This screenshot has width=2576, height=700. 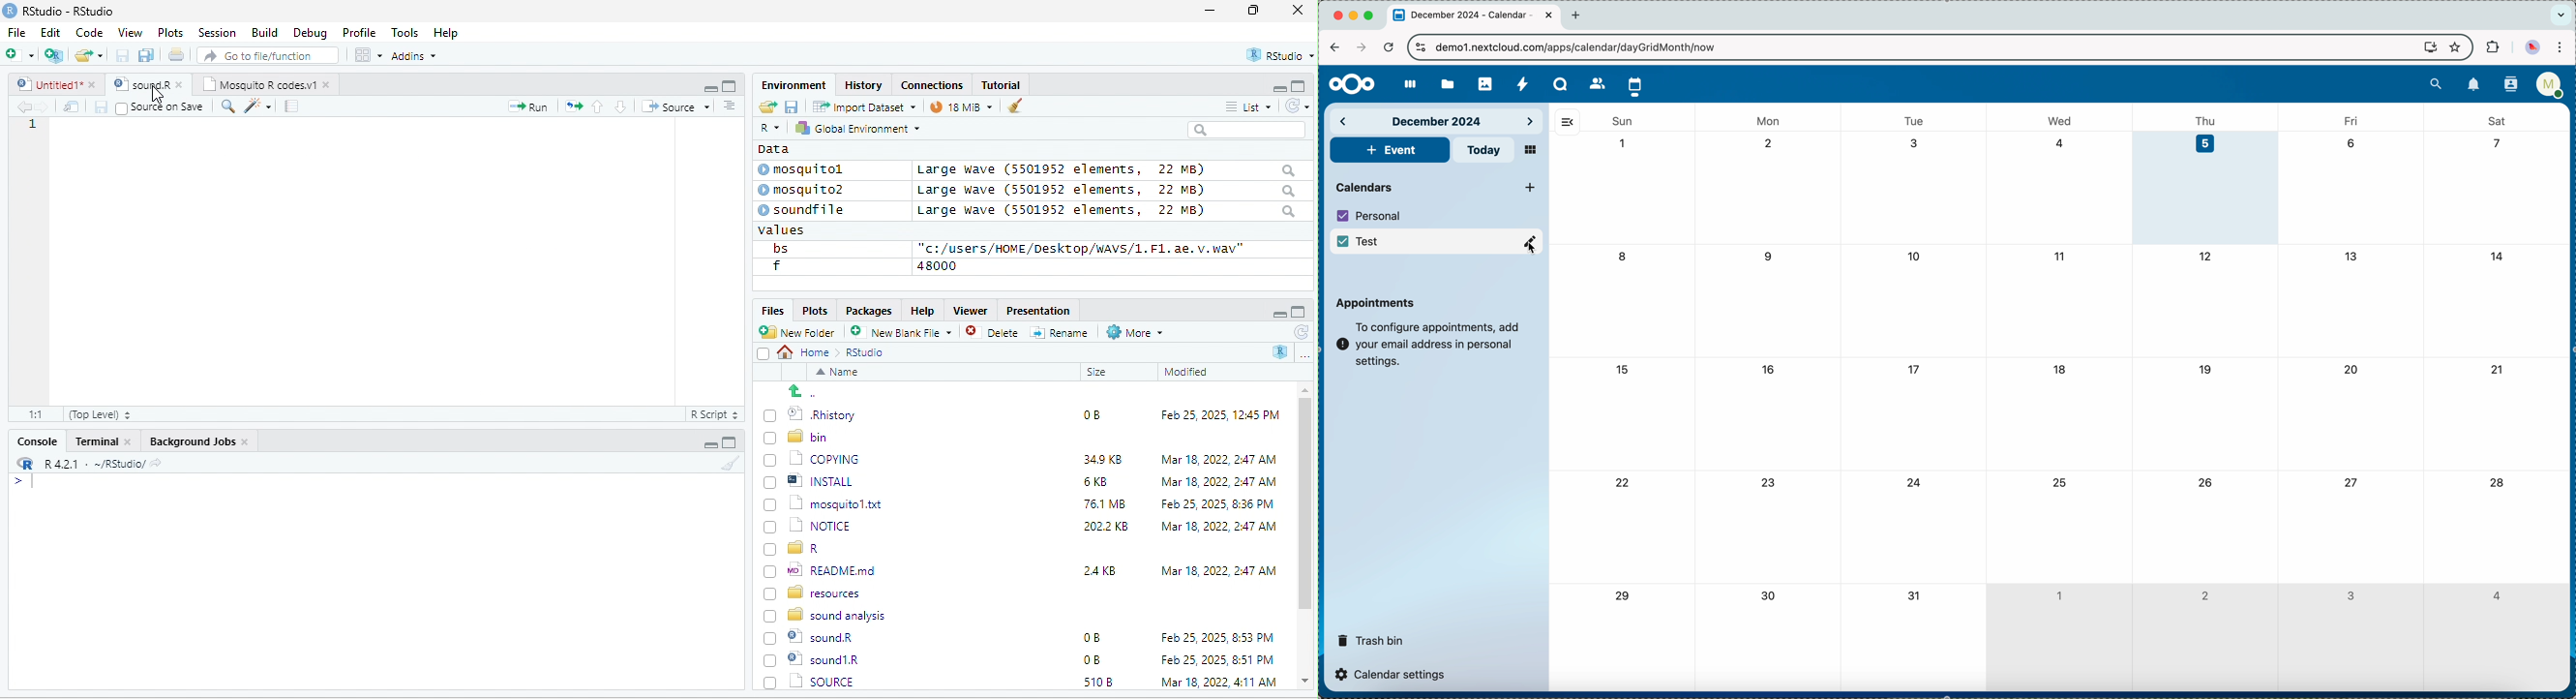 I want to click on Run, so click(x=524, y=106).